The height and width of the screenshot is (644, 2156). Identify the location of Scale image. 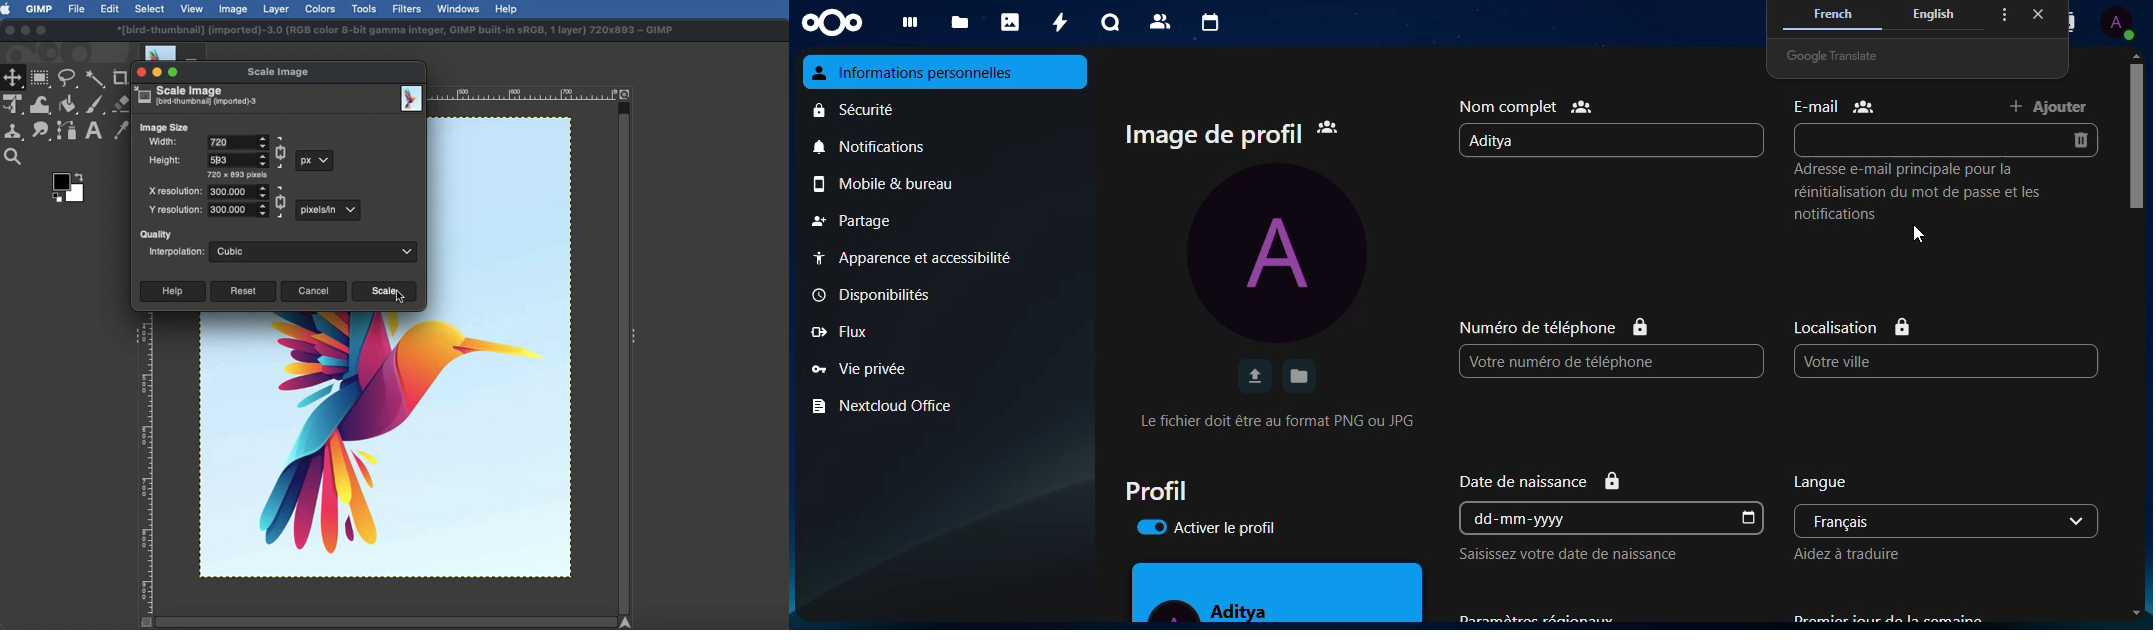
(277, 68).